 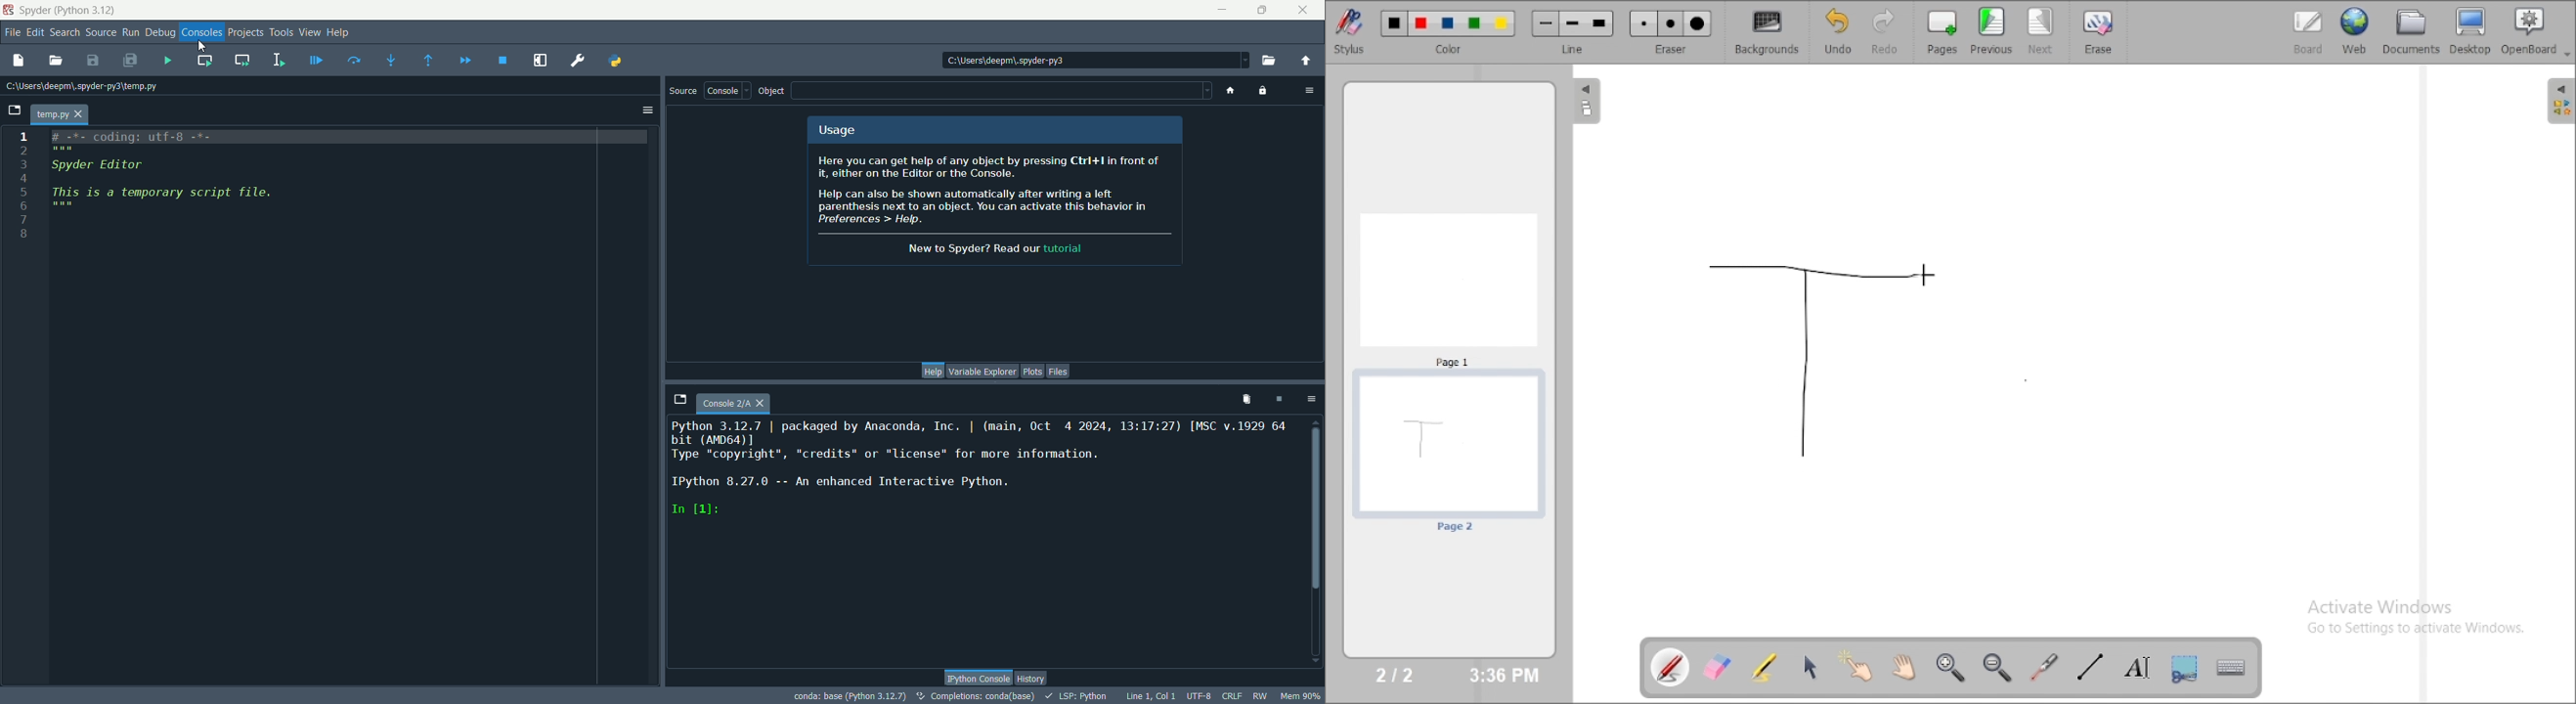 I want to click on options, so click(x=647, y=110).